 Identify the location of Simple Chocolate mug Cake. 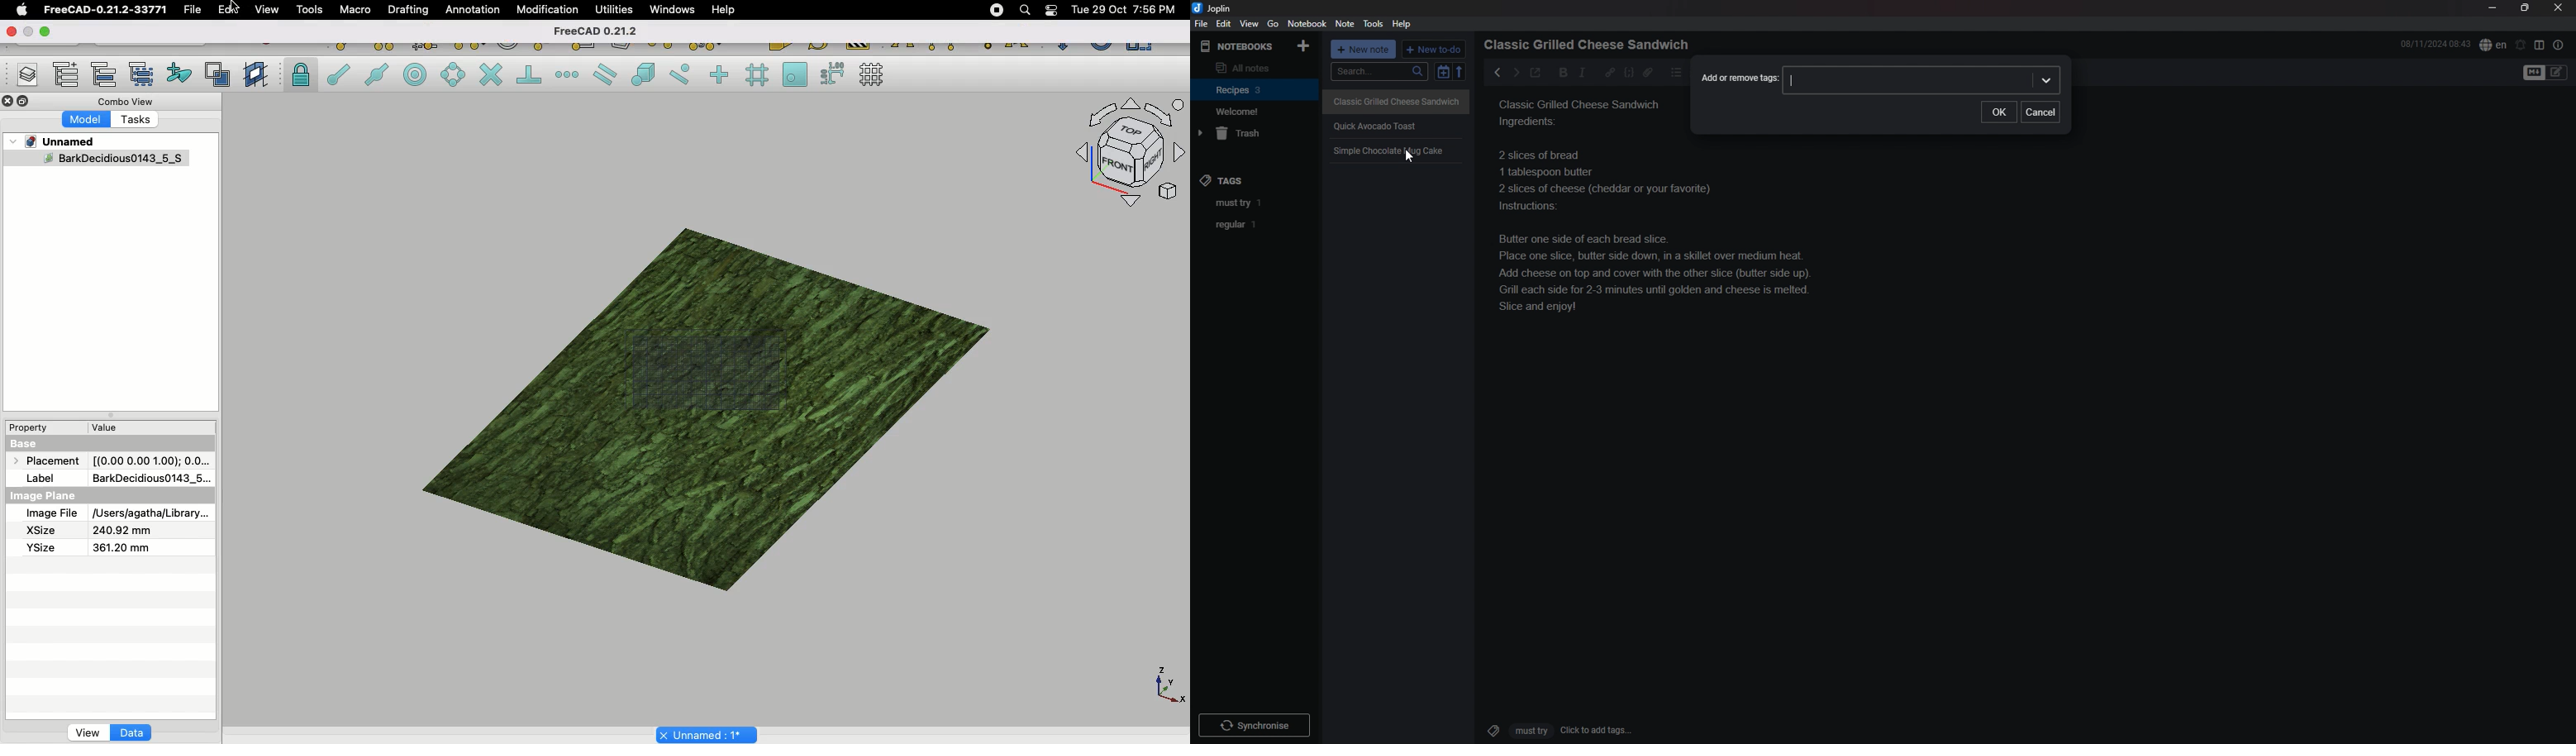
(1390, 152).